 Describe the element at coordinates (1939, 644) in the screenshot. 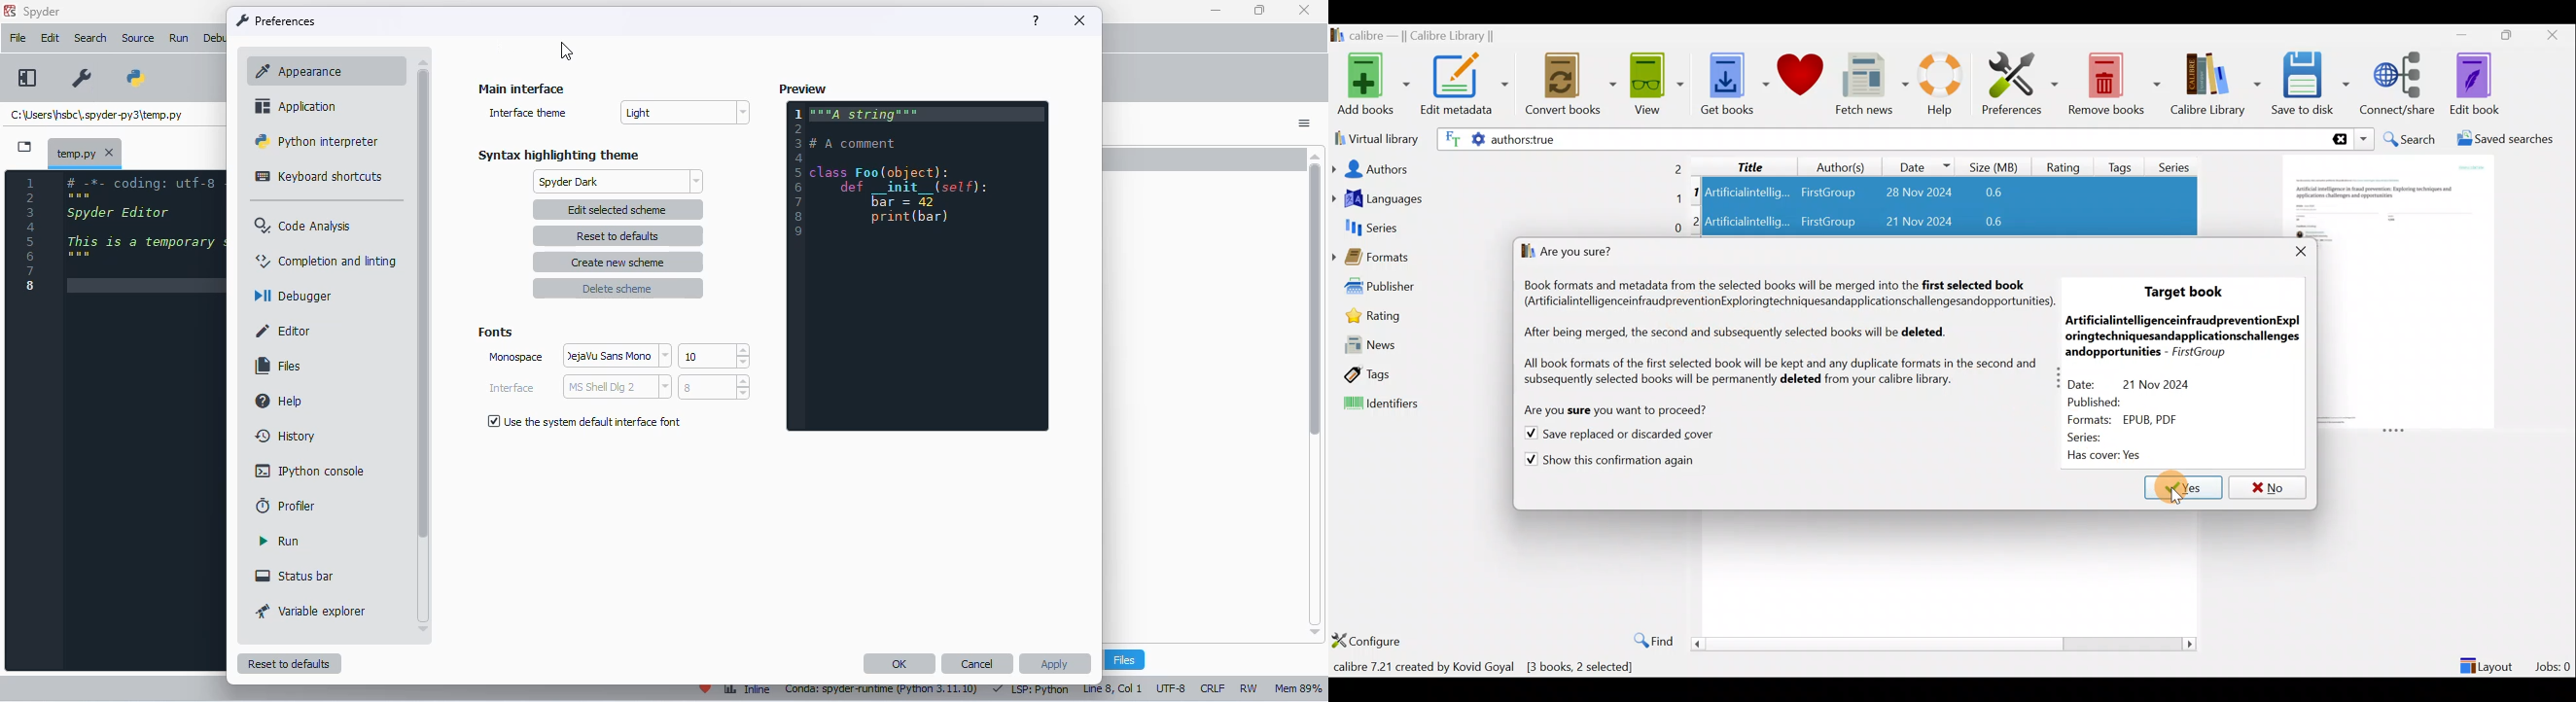

I see `Scroll bar` at that location.